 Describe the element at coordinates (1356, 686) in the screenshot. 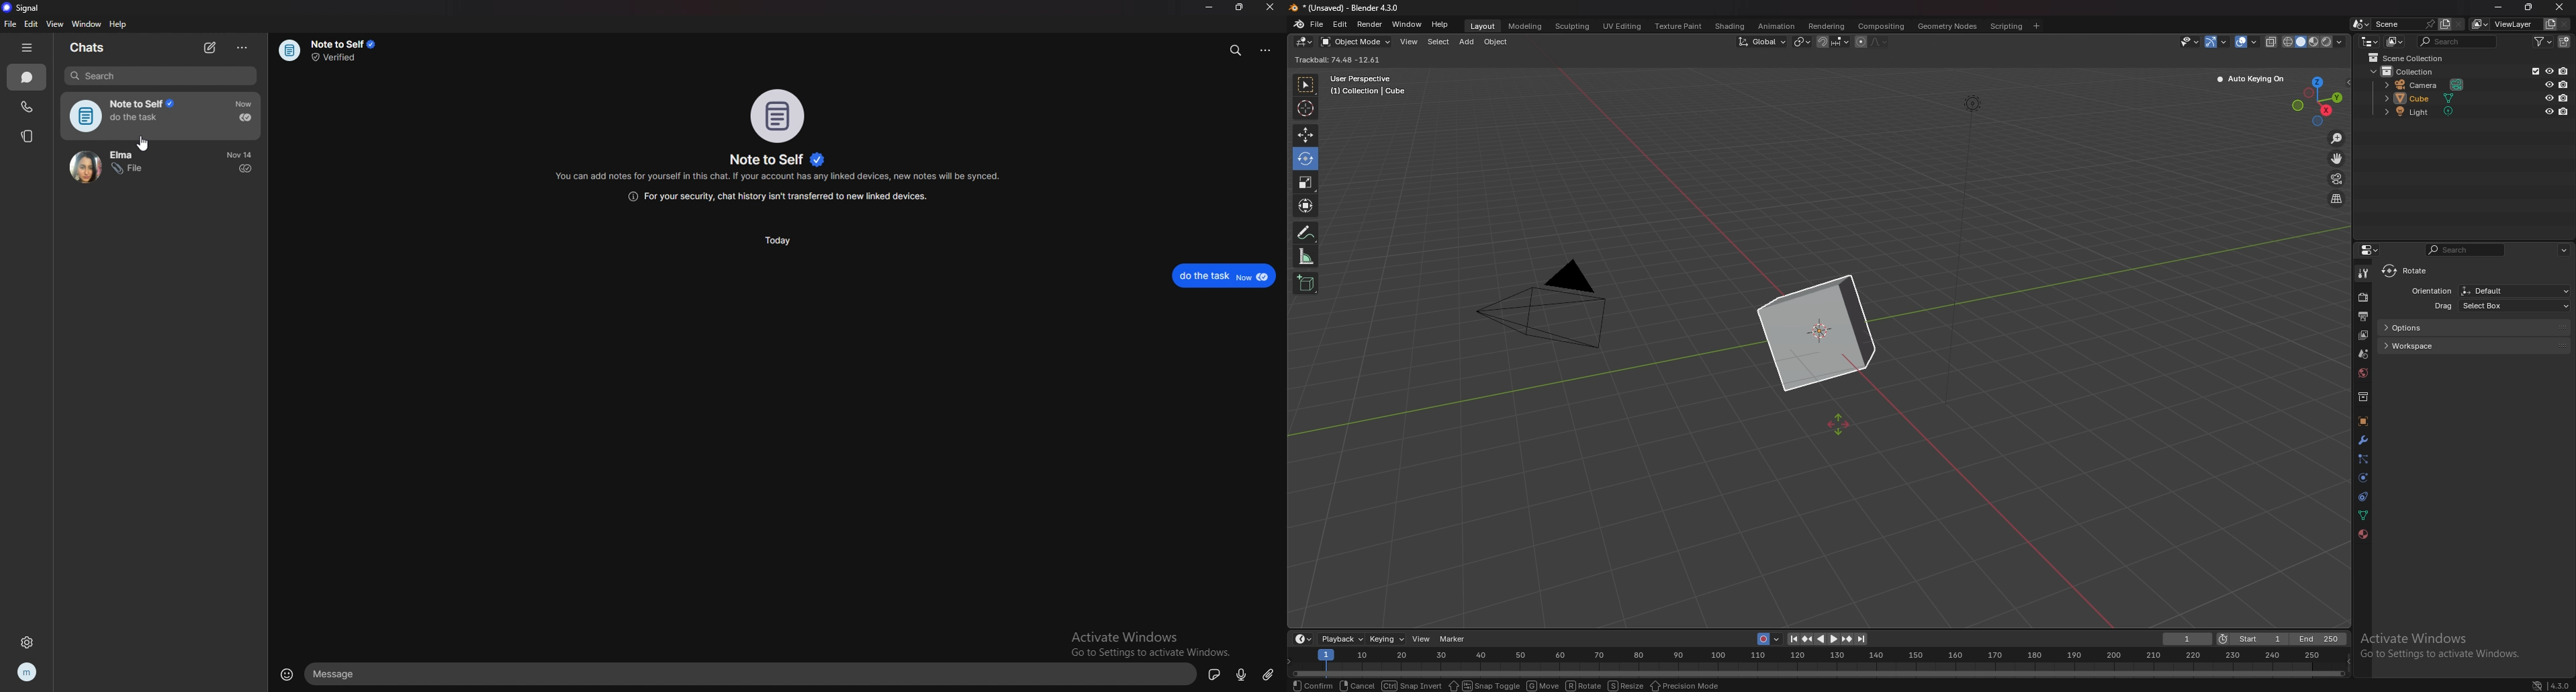

I see `cancel` at that location.